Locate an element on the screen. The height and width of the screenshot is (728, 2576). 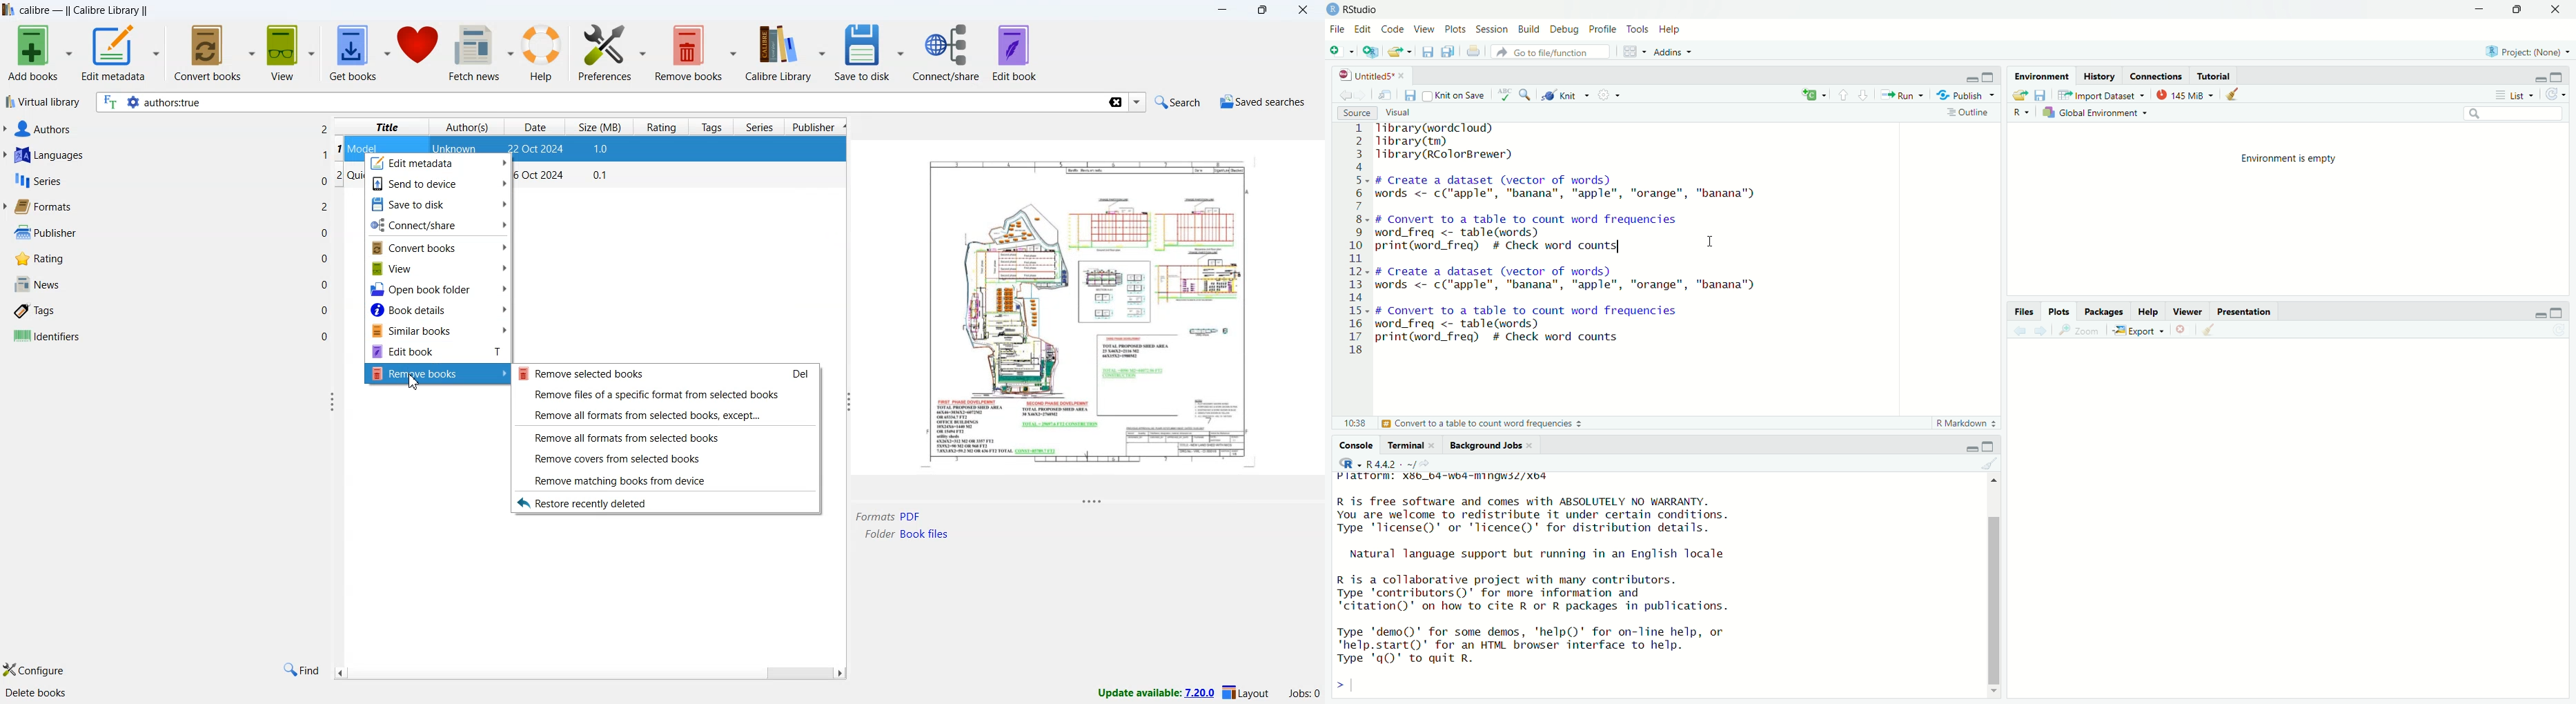
0 is located at coordinates (325, 335).